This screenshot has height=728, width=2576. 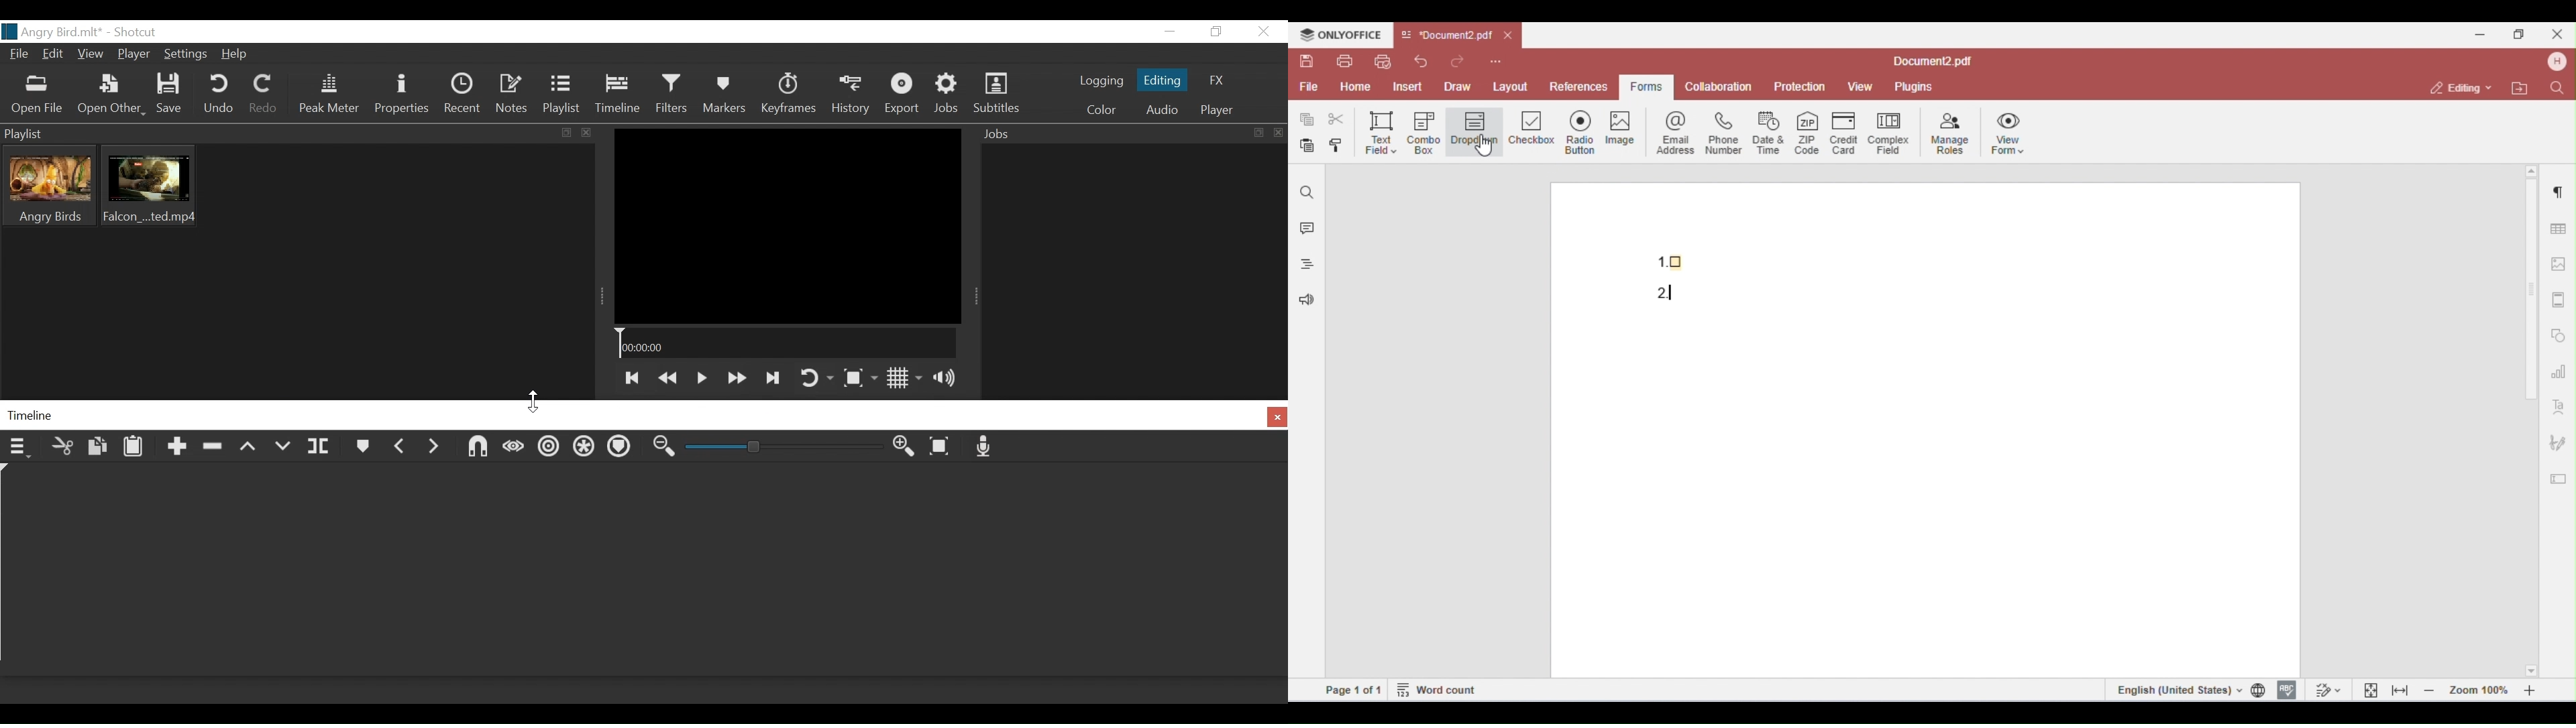 I want to click on Settings, so click(x=189, y=54).